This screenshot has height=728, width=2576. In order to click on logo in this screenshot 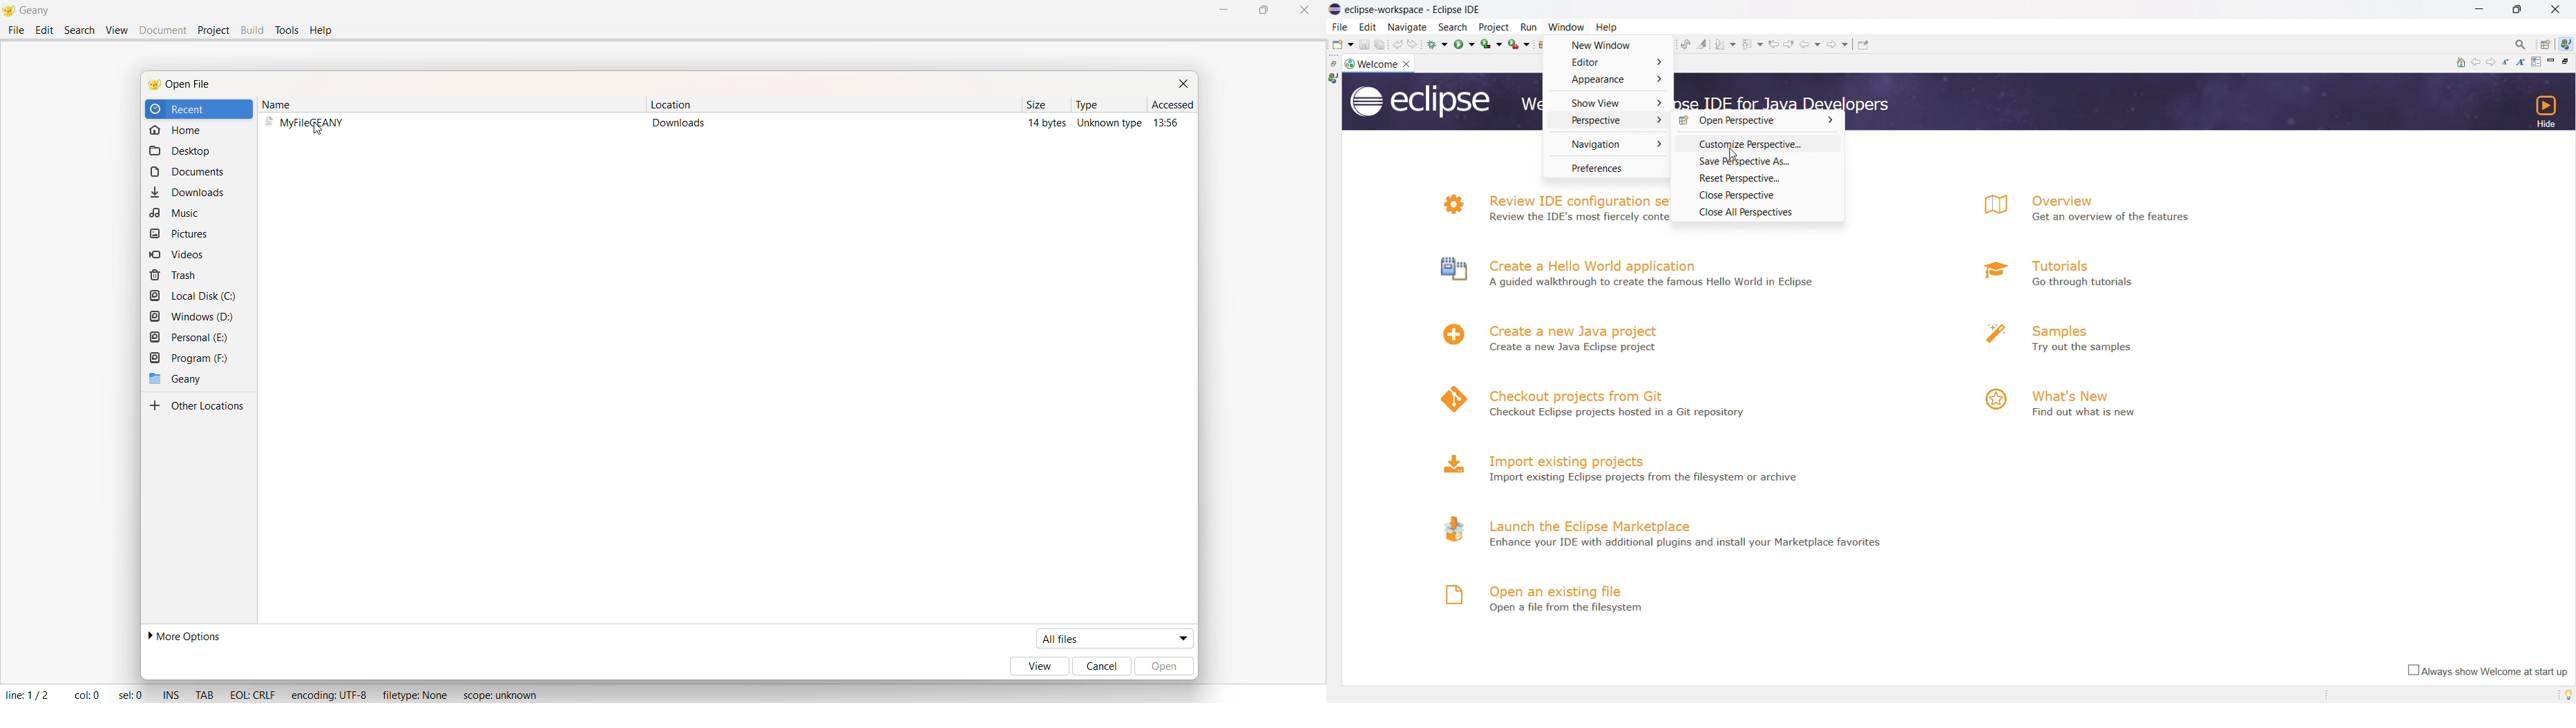, I will do `click(1447, 271)`.